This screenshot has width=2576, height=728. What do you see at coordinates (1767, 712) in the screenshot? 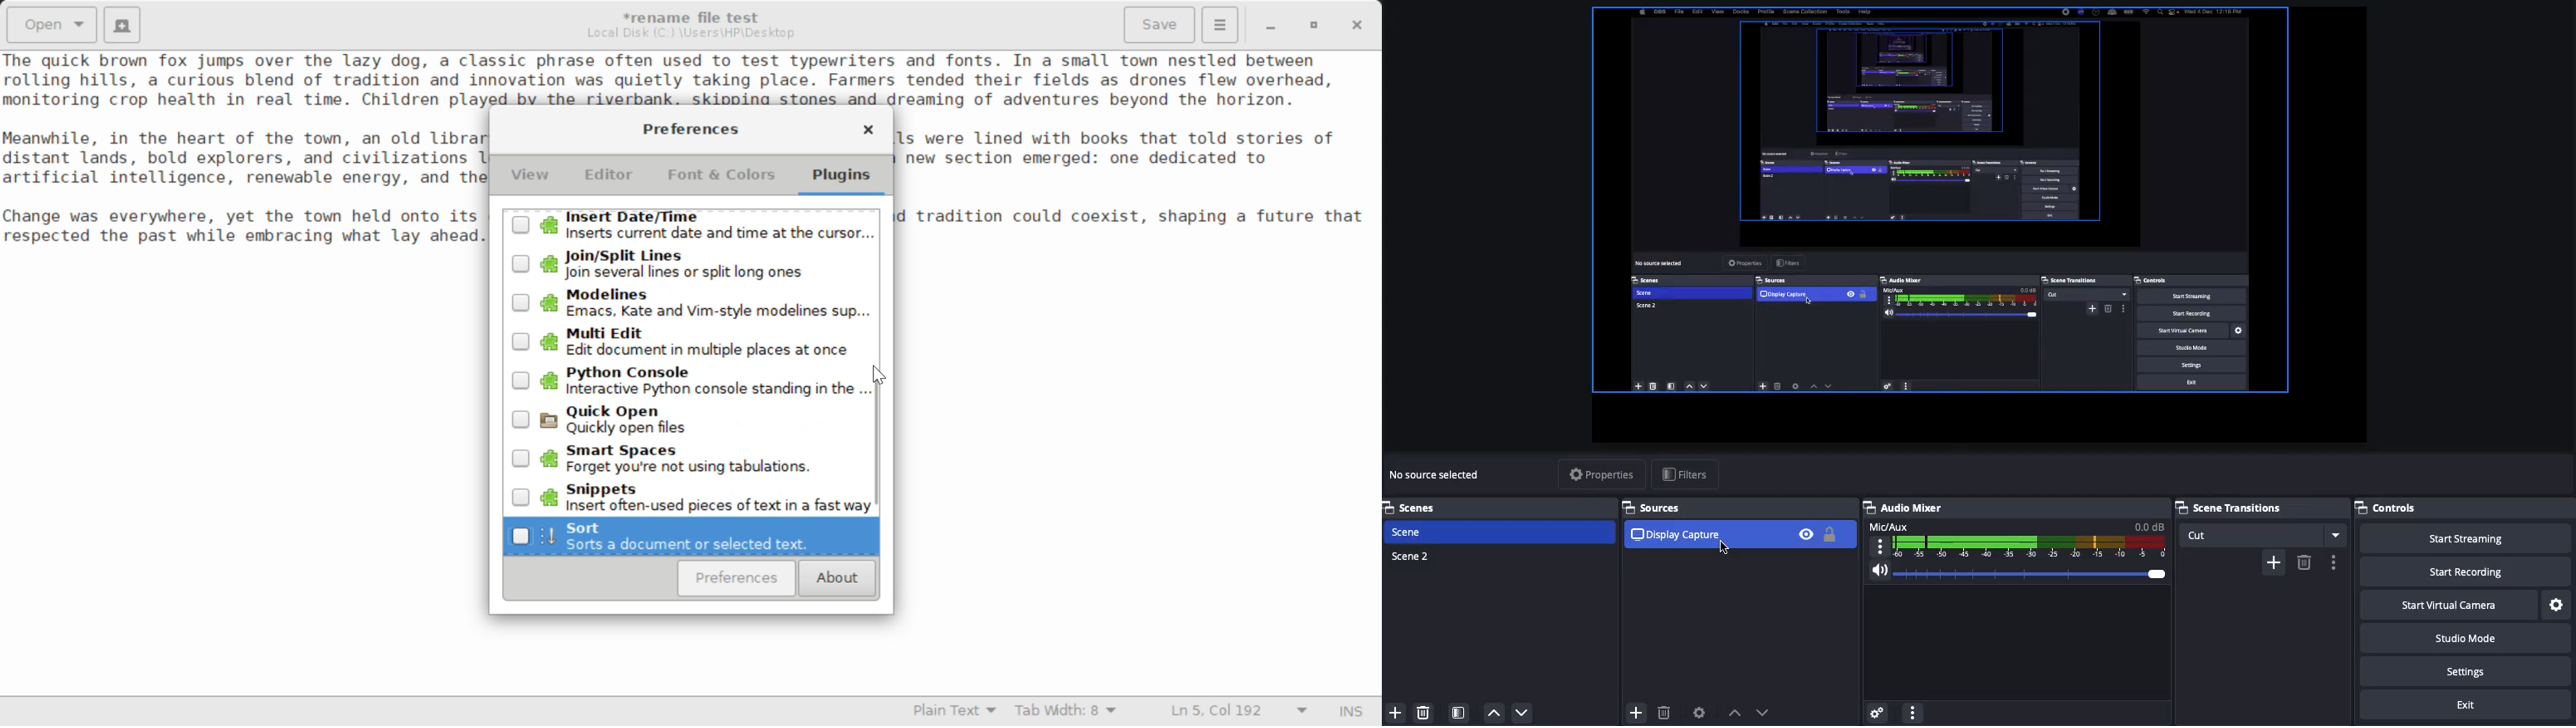
I see `next` at bounding box center [1767, 712].